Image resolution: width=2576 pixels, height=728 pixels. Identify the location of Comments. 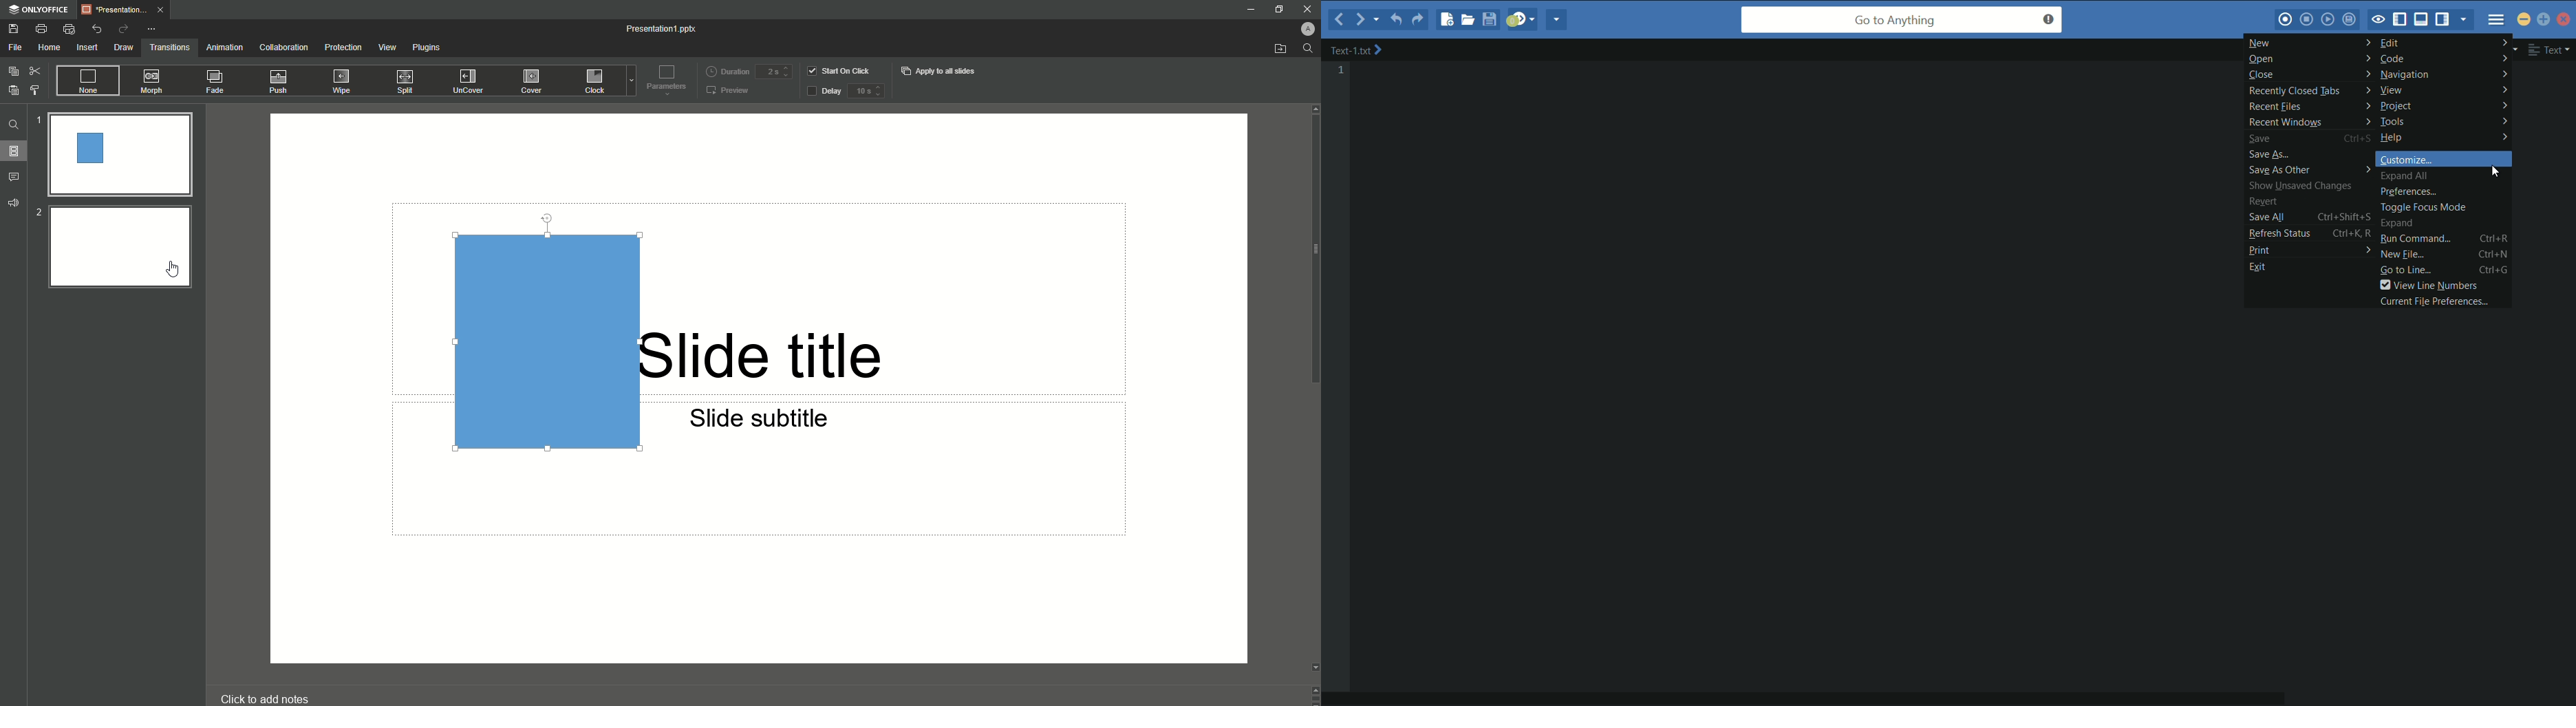
(17, 178).